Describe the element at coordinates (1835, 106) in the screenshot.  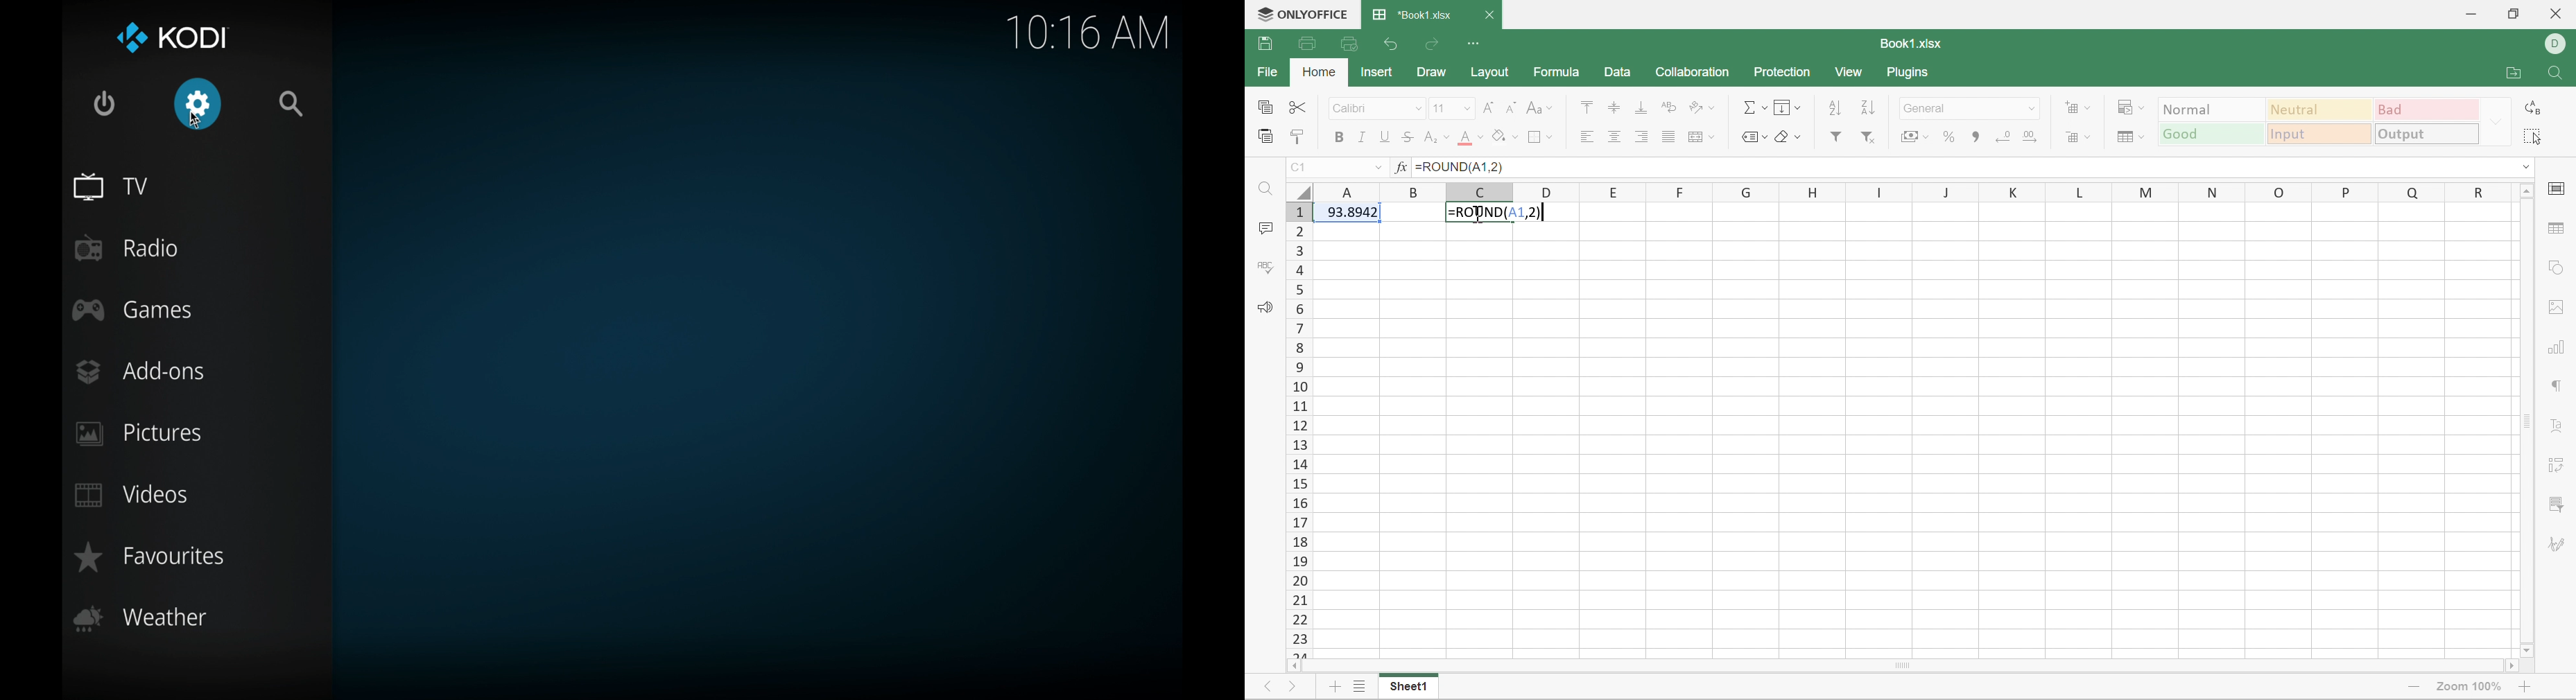
I see `Ascending order` at that location.